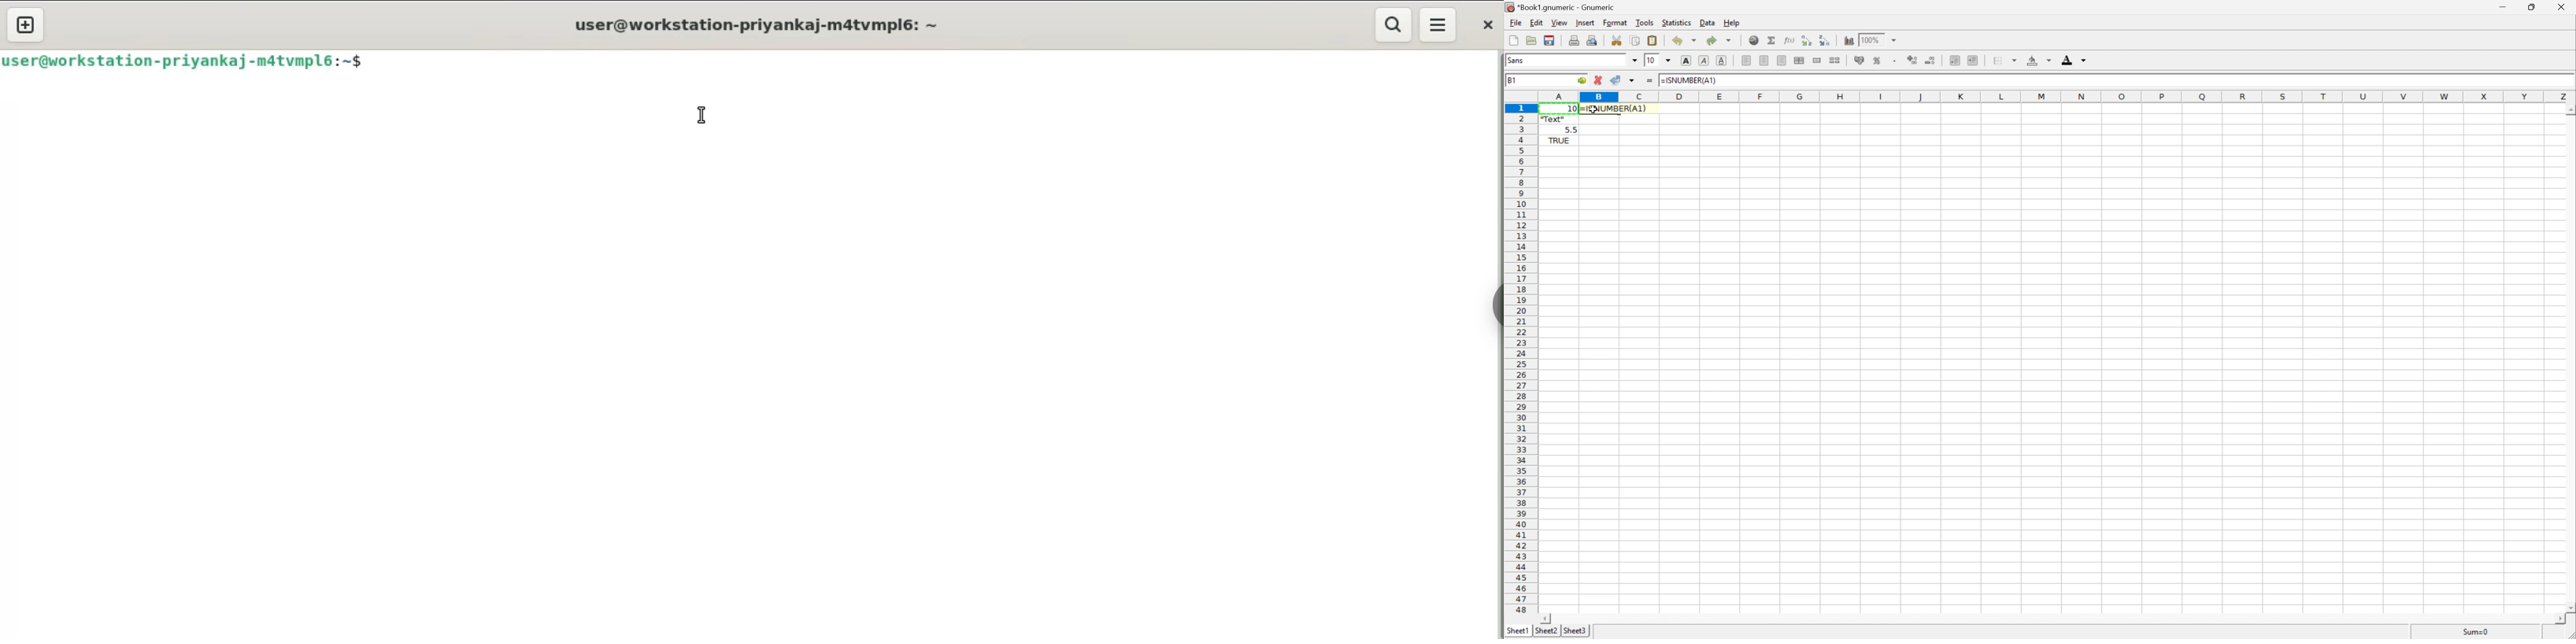  I want to click on Borders, so click(2004, 60).